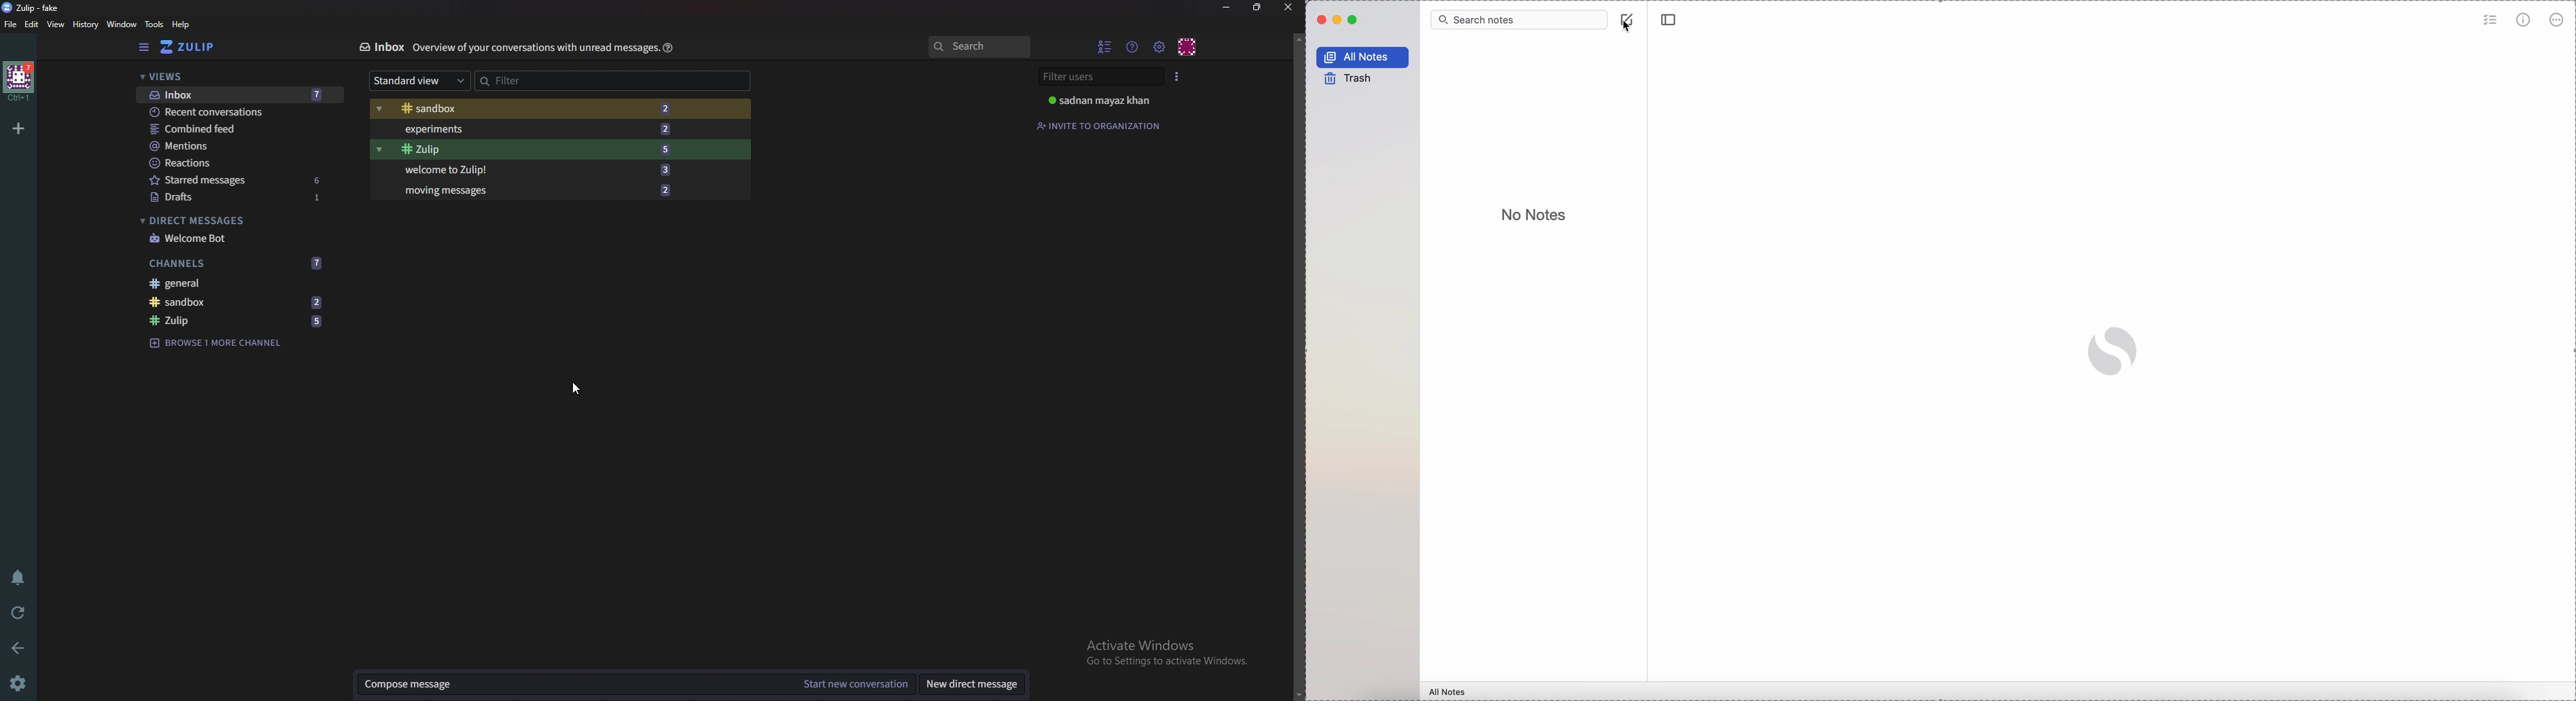 The image size is (2576, 728). What do you see at coordinates (542, 80) in the screenshot?
I see `Filter` at bounding box center [542, 80].